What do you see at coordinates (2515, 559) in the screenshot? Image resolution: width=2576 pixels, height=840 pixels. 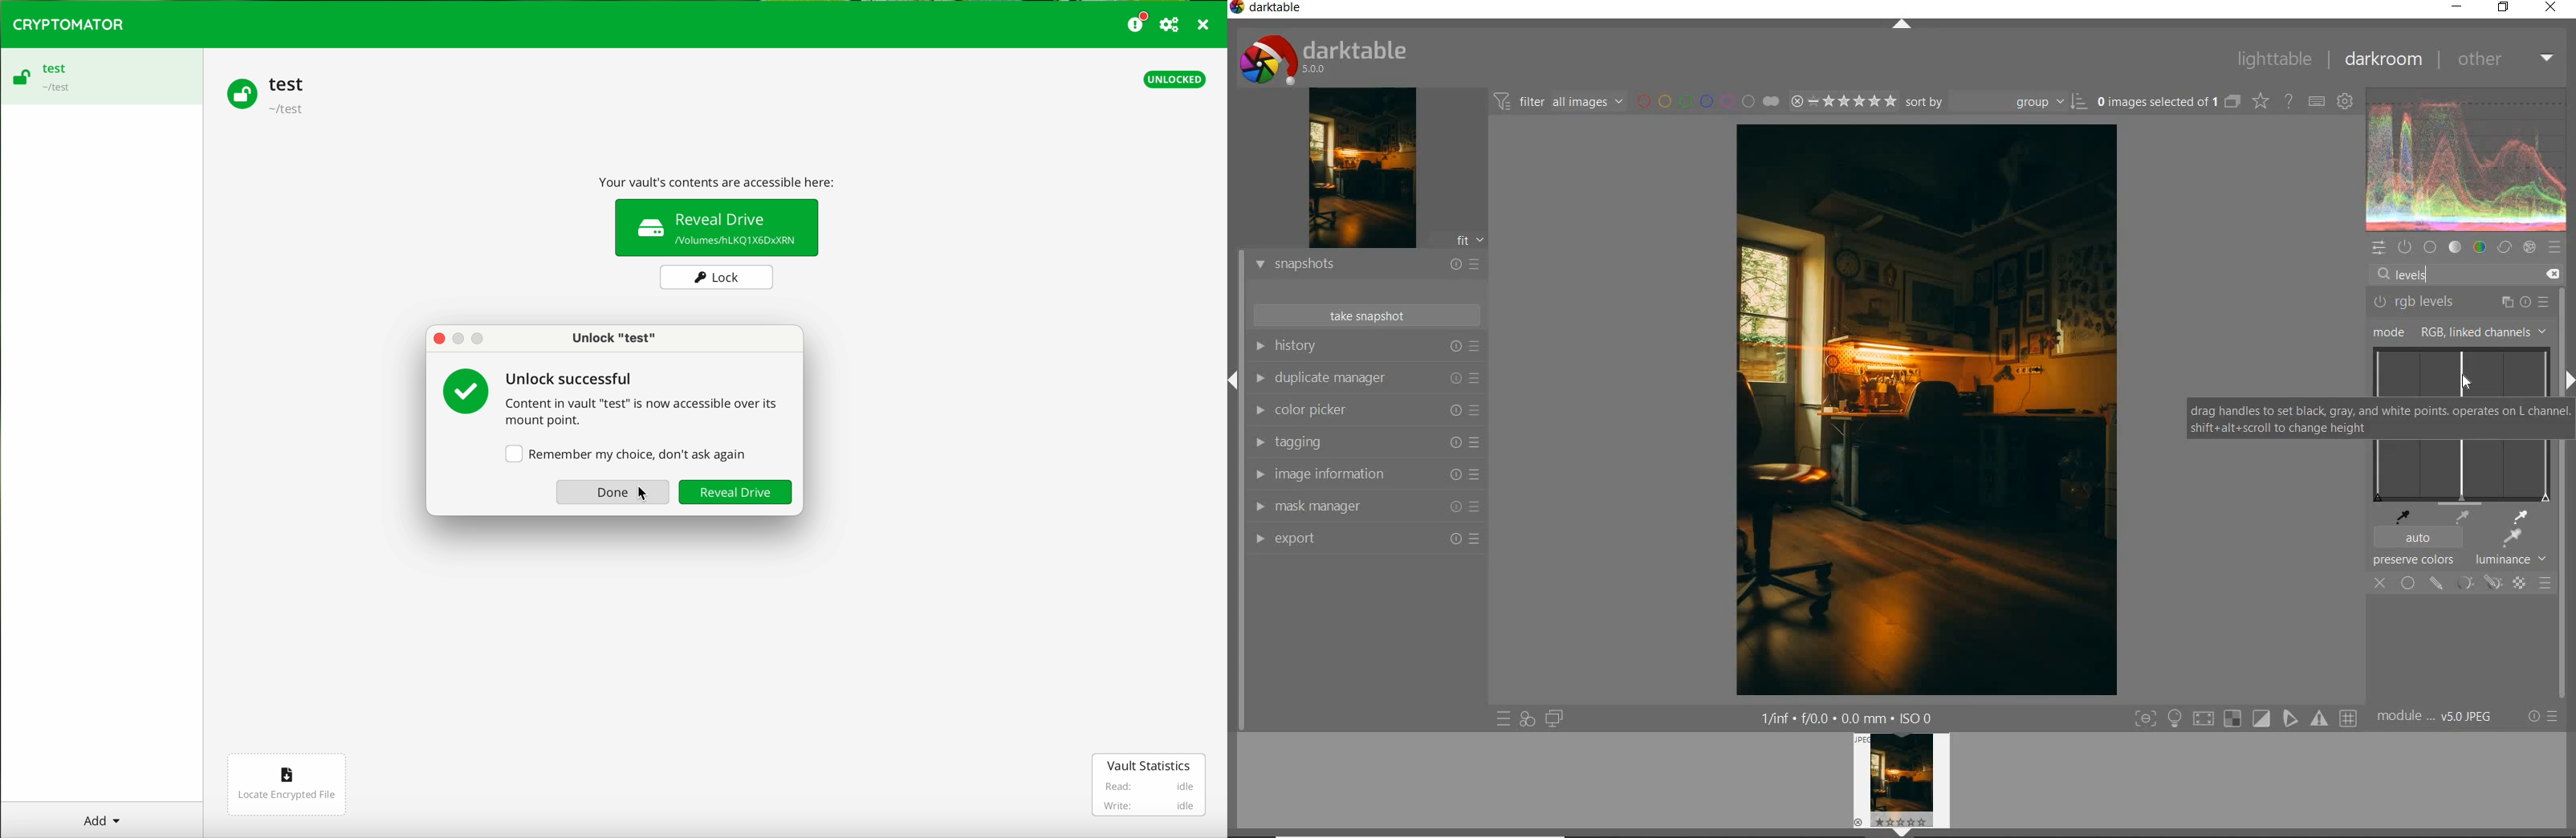 I see `lunminance` at bounding box center [2515, 559].